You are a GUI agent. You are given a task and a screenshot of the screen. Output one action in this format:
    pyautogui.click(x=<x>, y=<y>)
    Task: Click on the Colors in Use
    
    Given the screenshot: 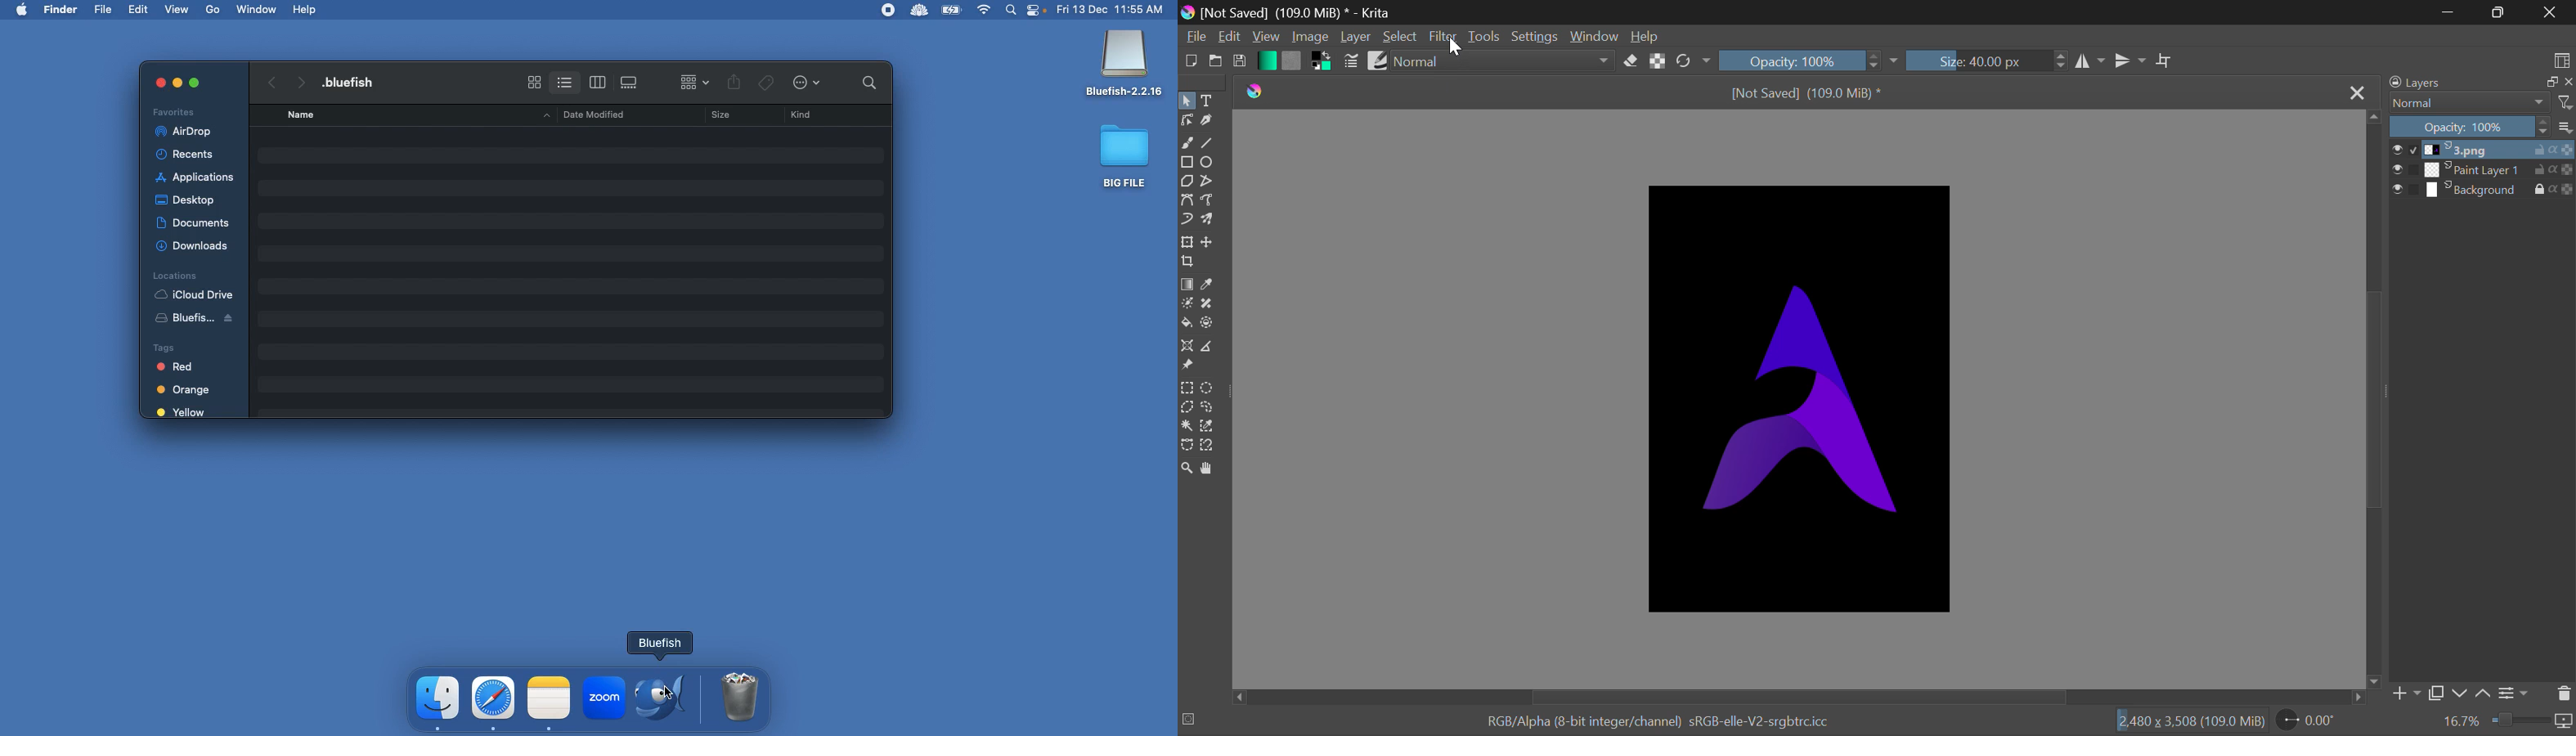 What is the action you would take?
    pyautogui.click(x=1319, y=63)
    